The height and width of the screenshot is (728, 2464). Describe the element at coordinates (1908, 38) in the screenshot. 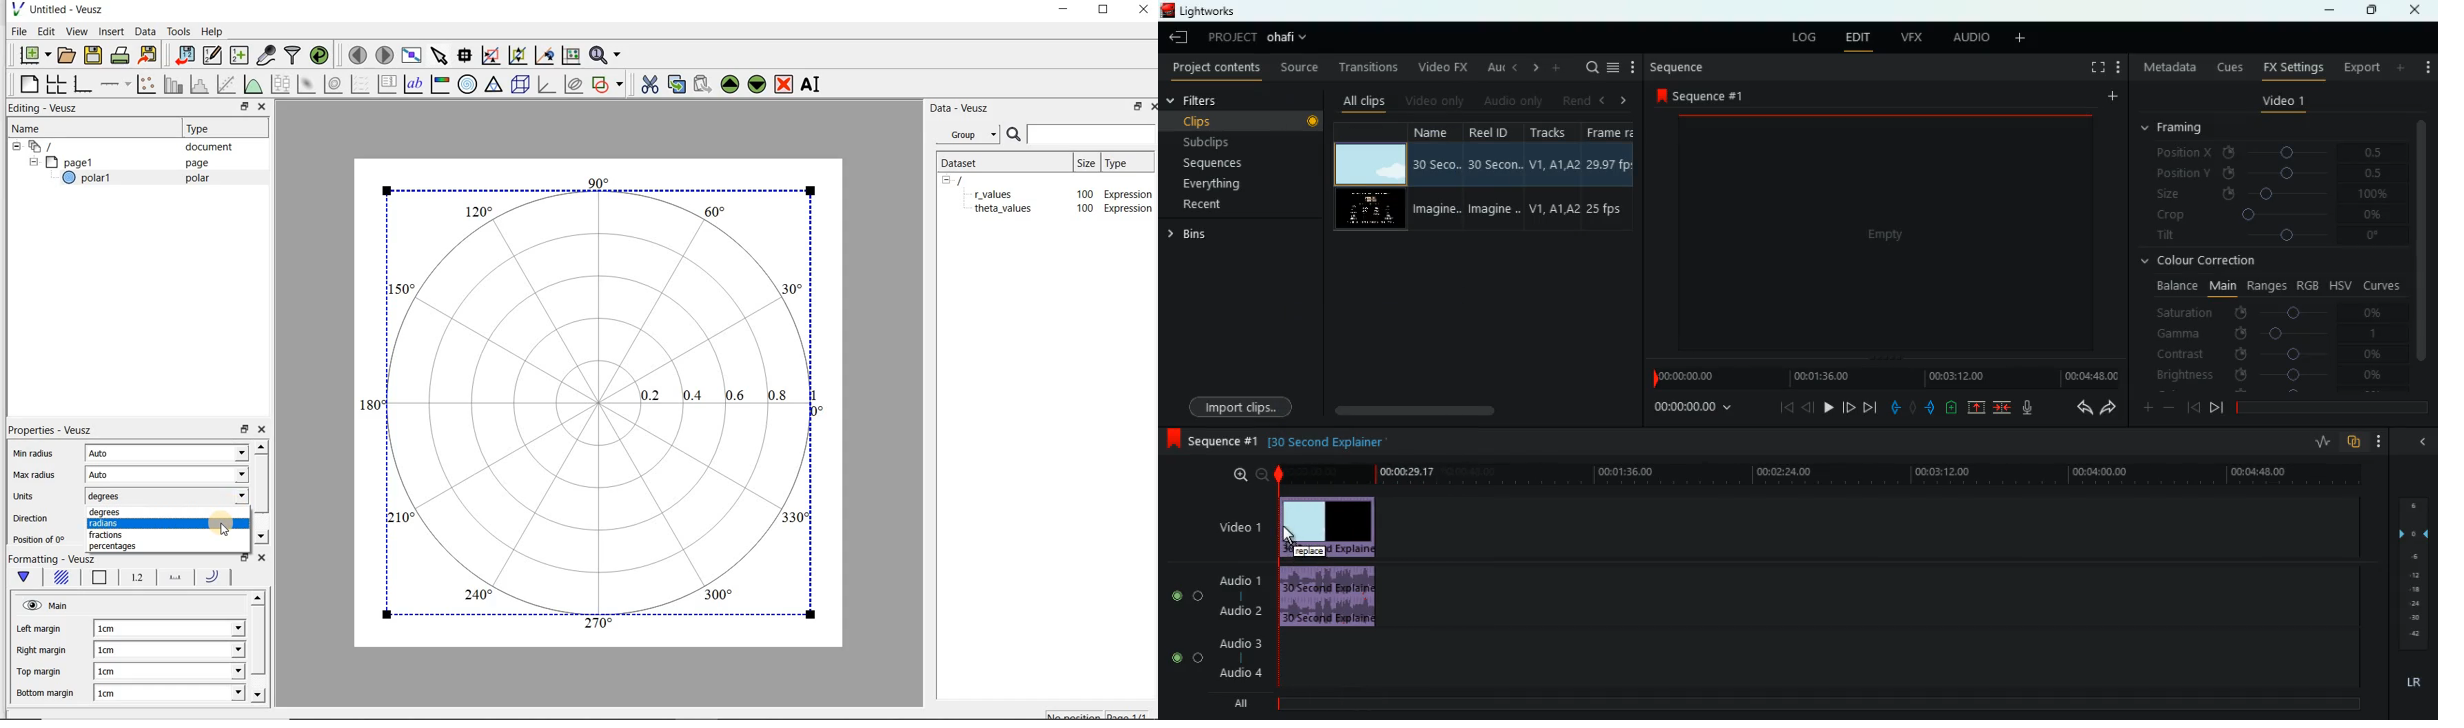

I see `vfx` at that location.